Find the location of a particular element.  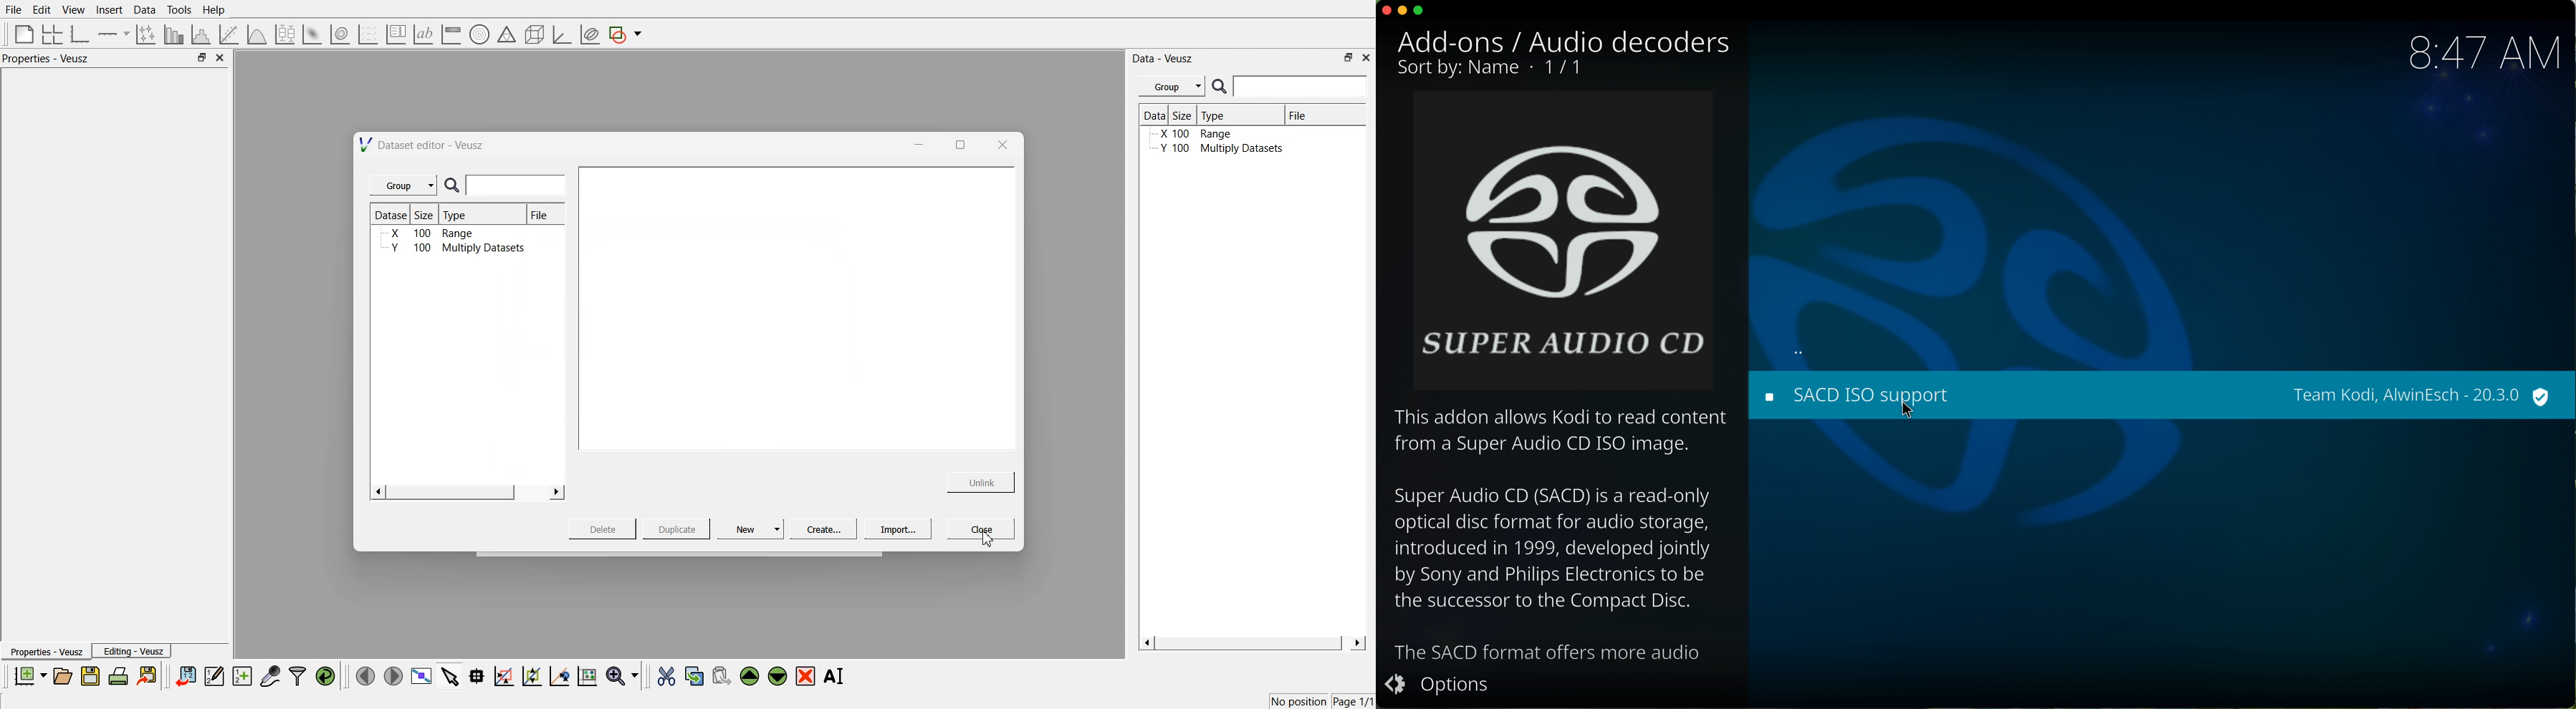

Delete is located at coordinates (604, 528).